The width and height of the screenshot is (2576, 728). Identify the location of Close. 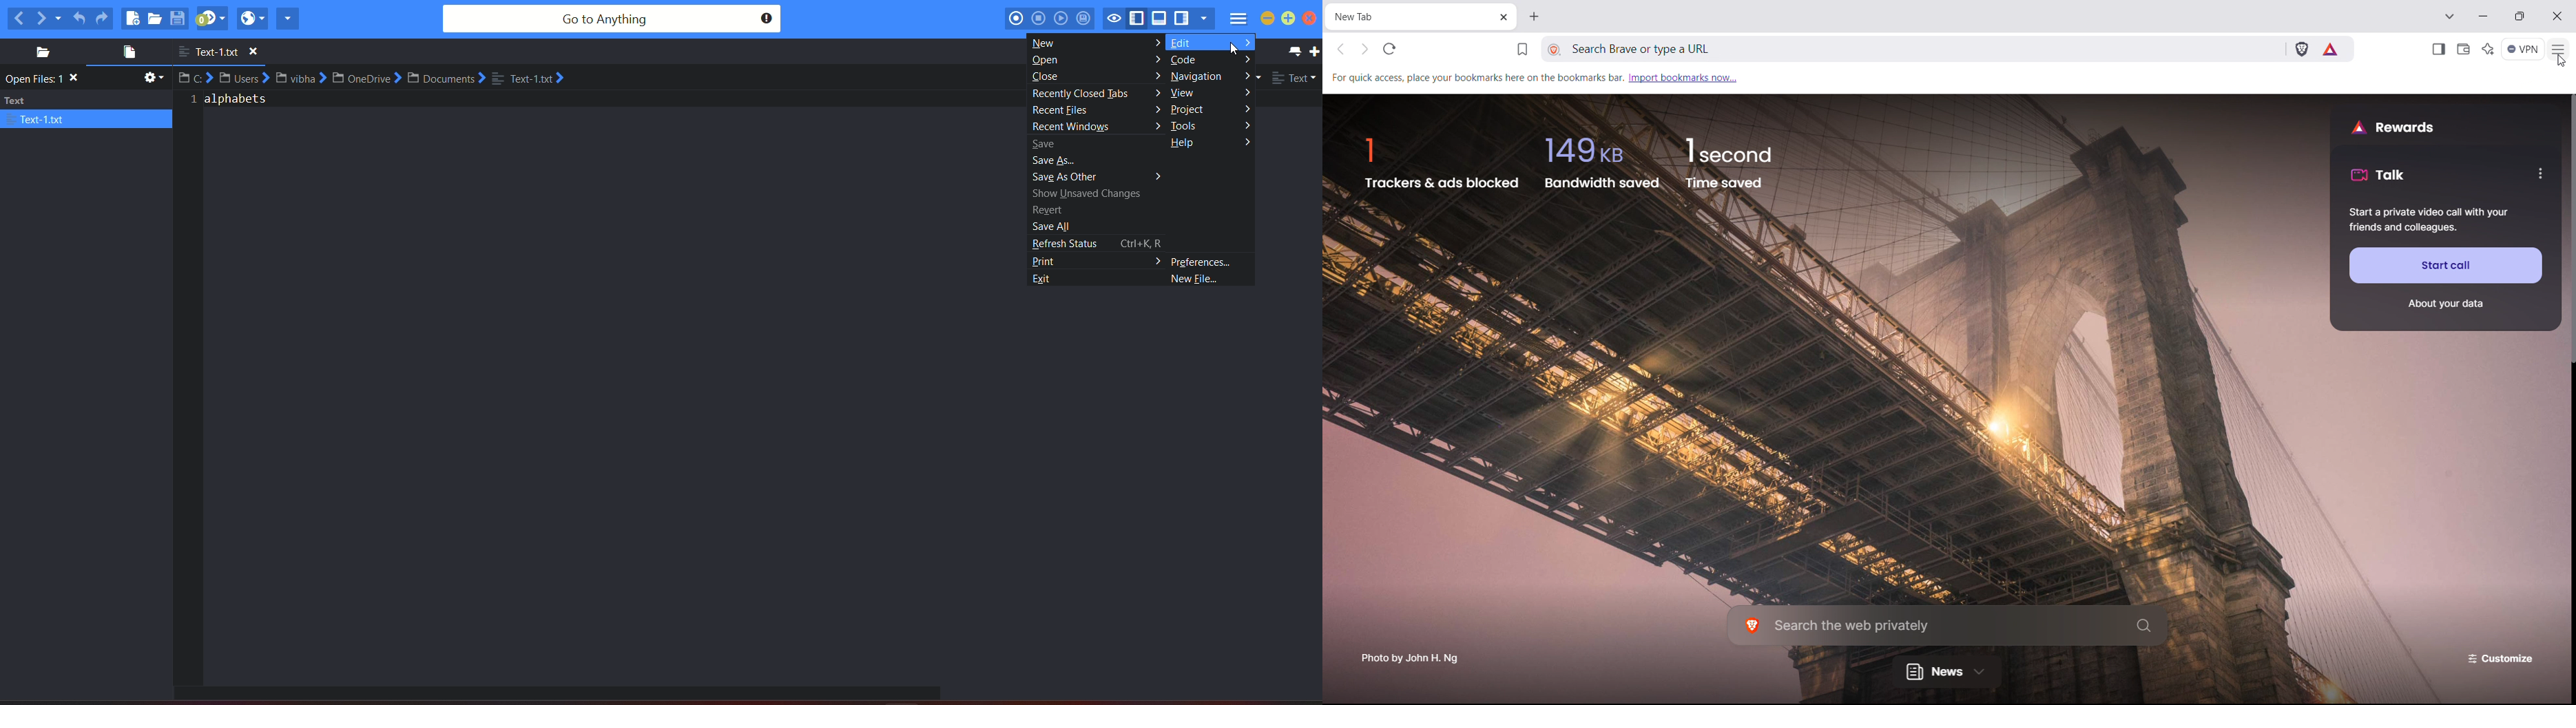
(1048, 76).